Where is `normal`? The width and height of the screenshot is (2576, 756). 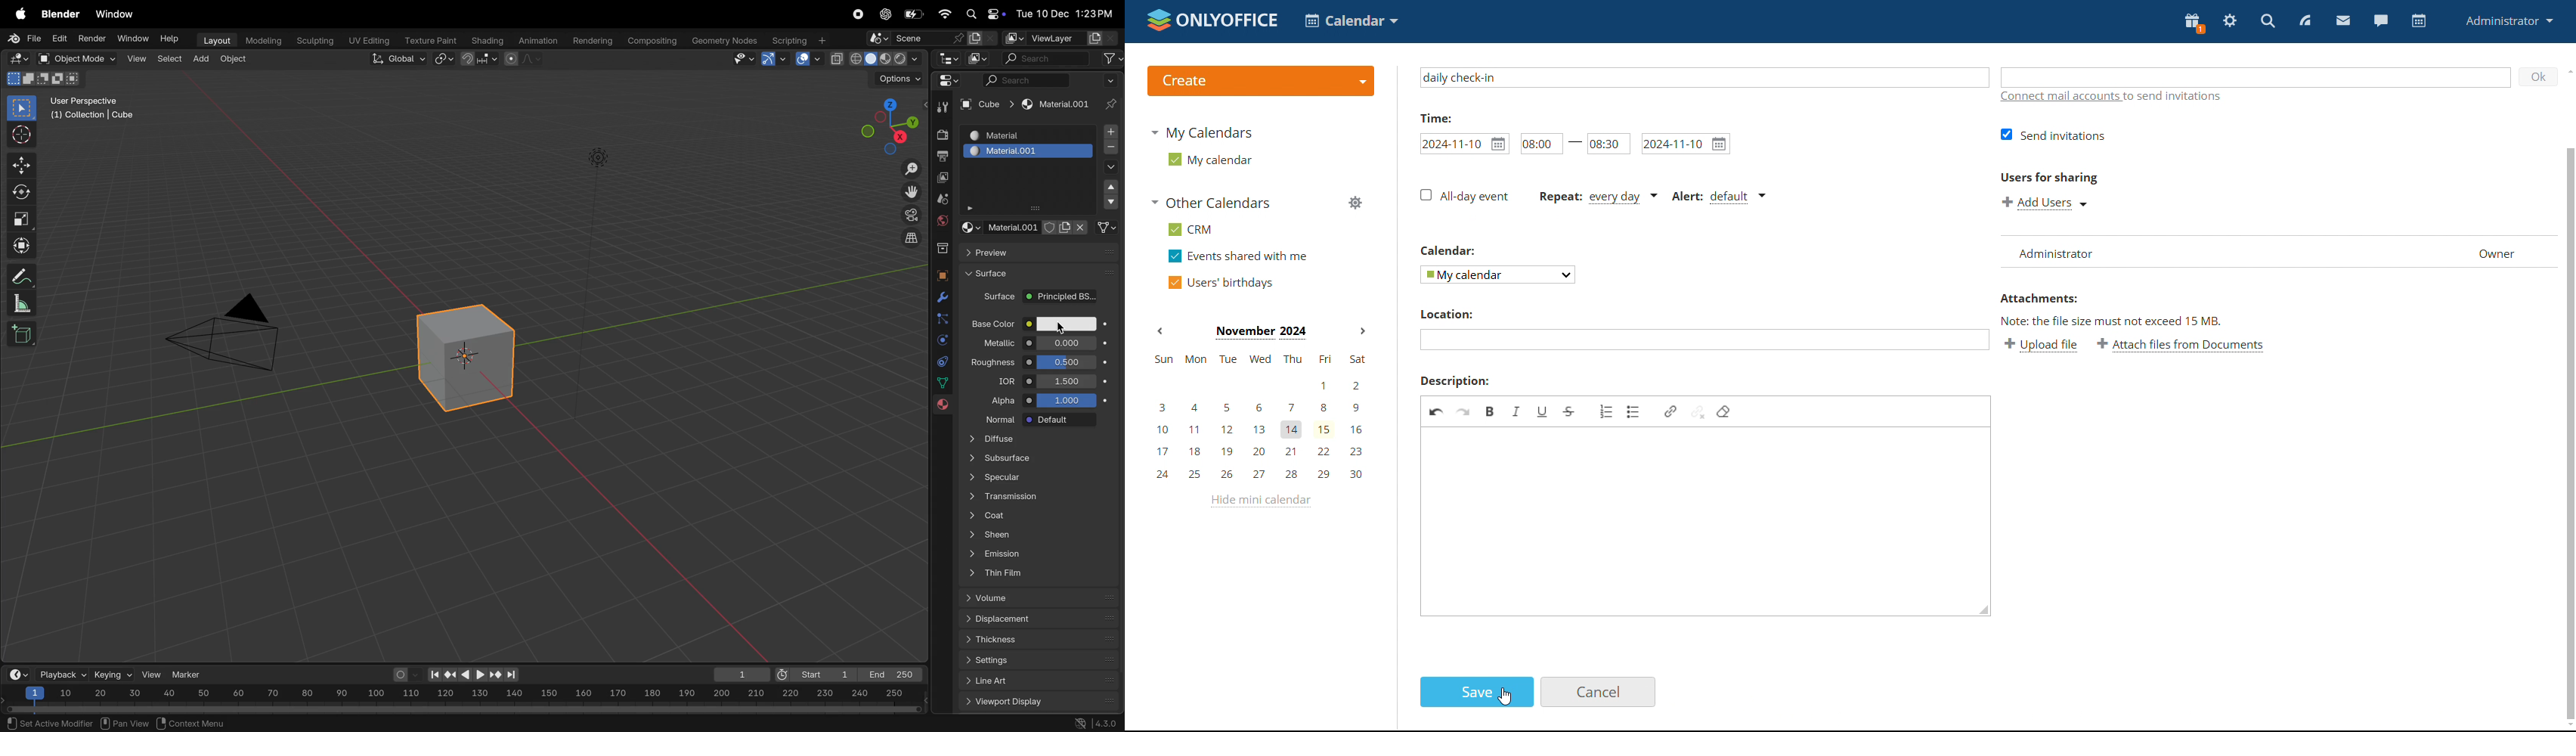 normal is located at coordinates (995, 418).